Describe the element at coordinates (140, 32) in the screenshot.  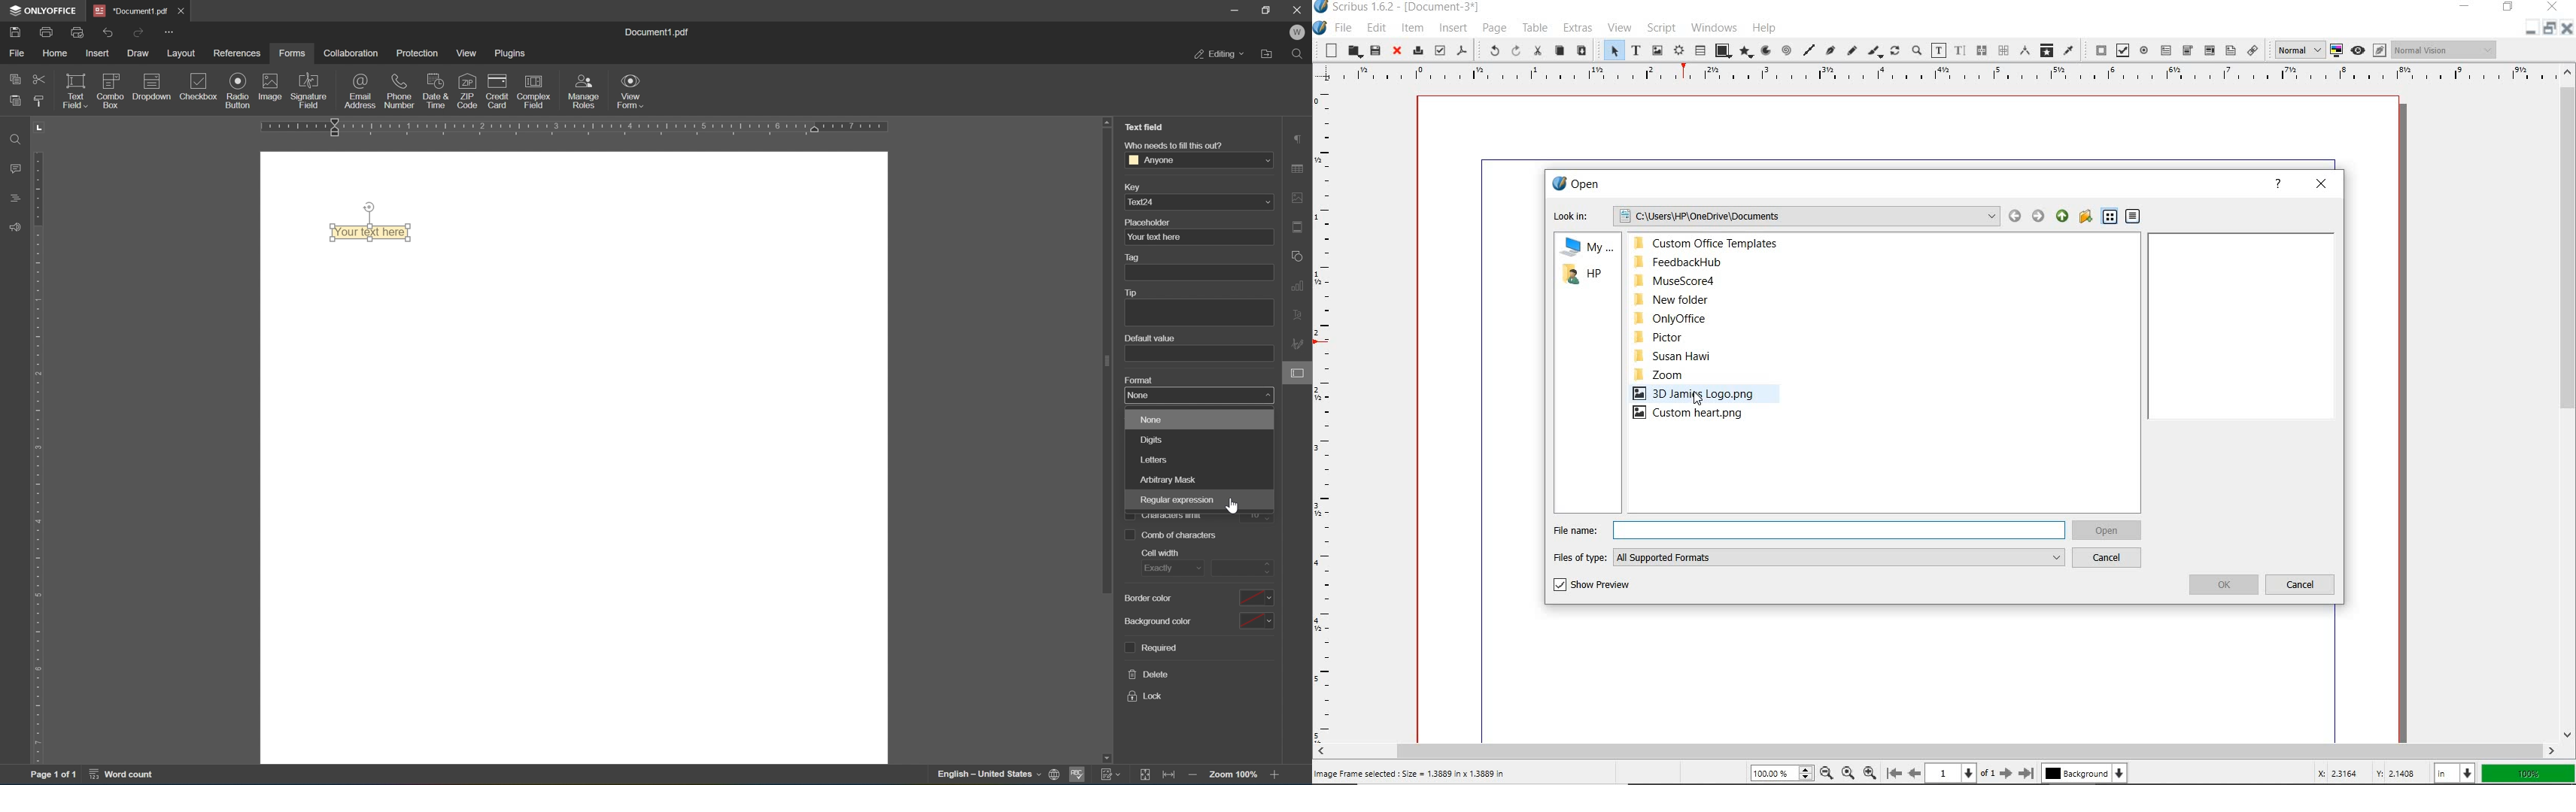
I see `redo` at that location.